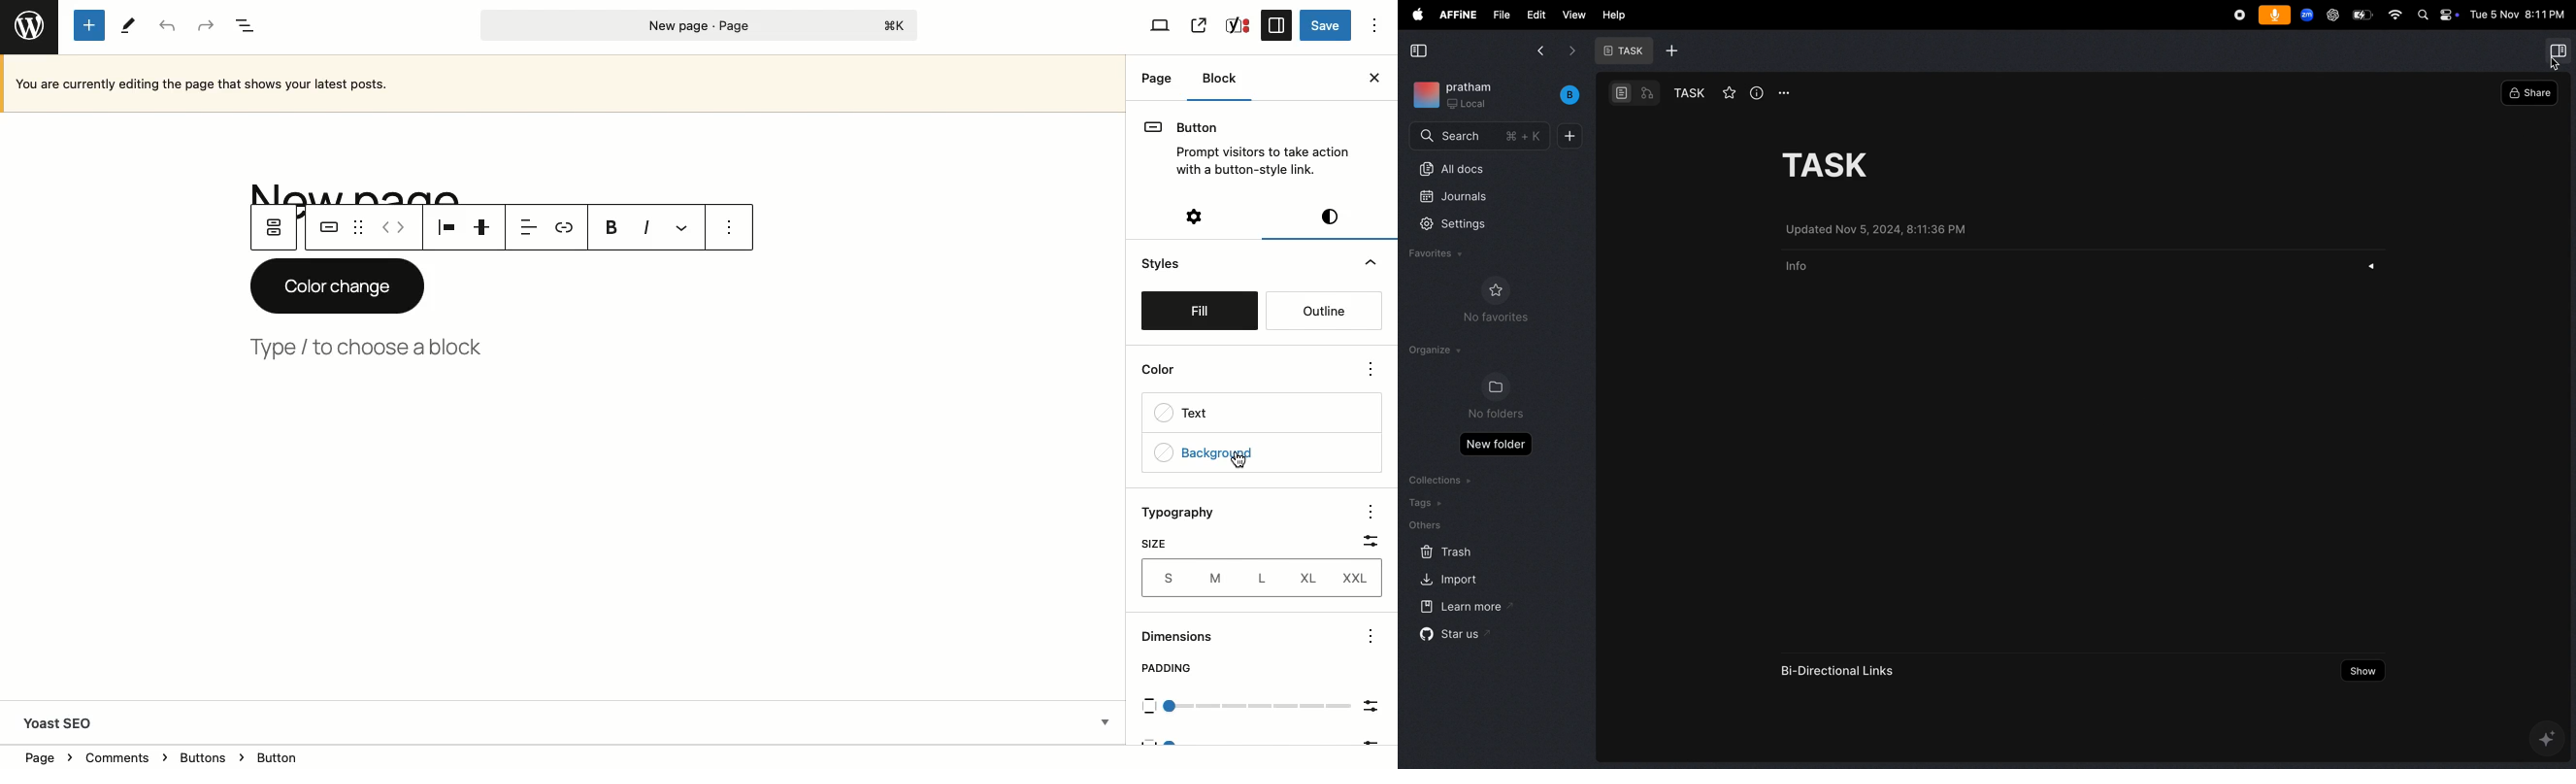 The width and height of the screenshot is (2576, 784). What do you see at coordinates (1327, 26) in the screenshot?
I see `Save` at bounding box center [1327, 26].